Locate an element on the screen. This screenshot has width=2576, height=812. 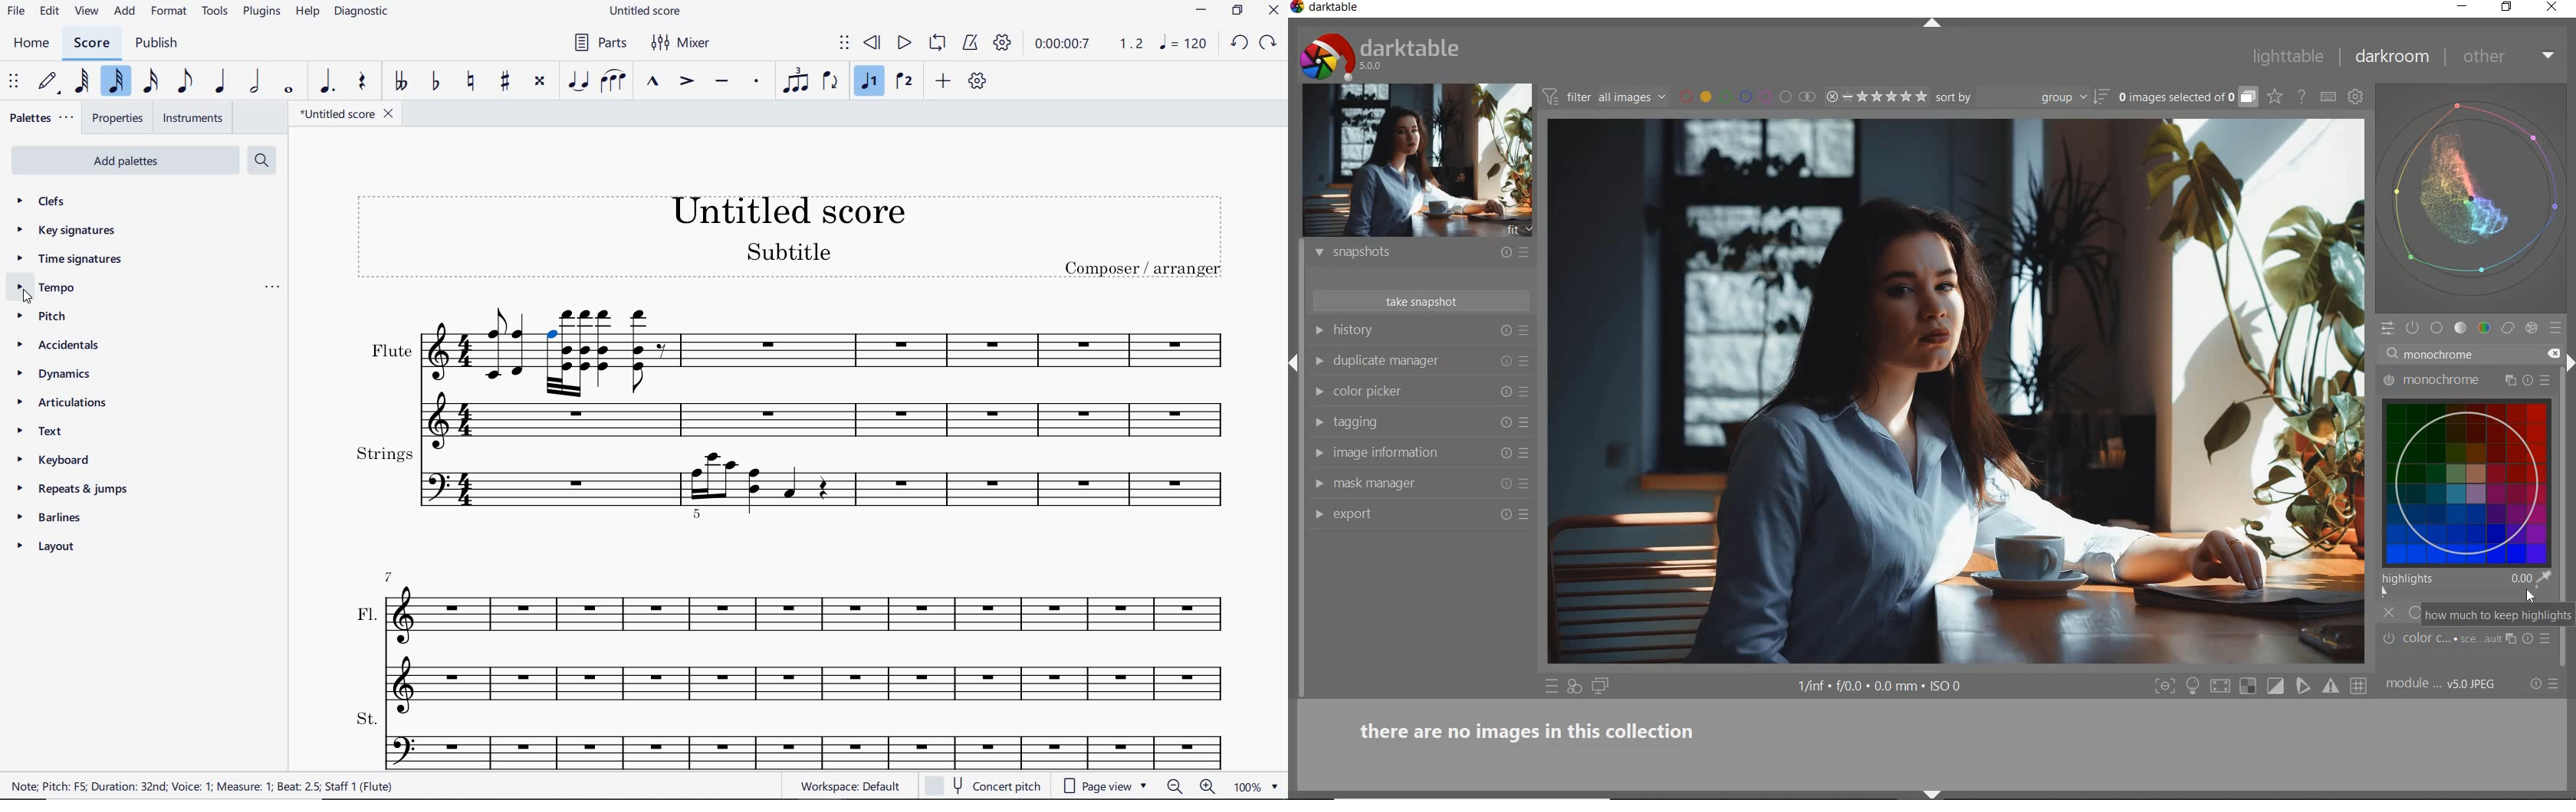
reset is located at coordinates (1505, 361).